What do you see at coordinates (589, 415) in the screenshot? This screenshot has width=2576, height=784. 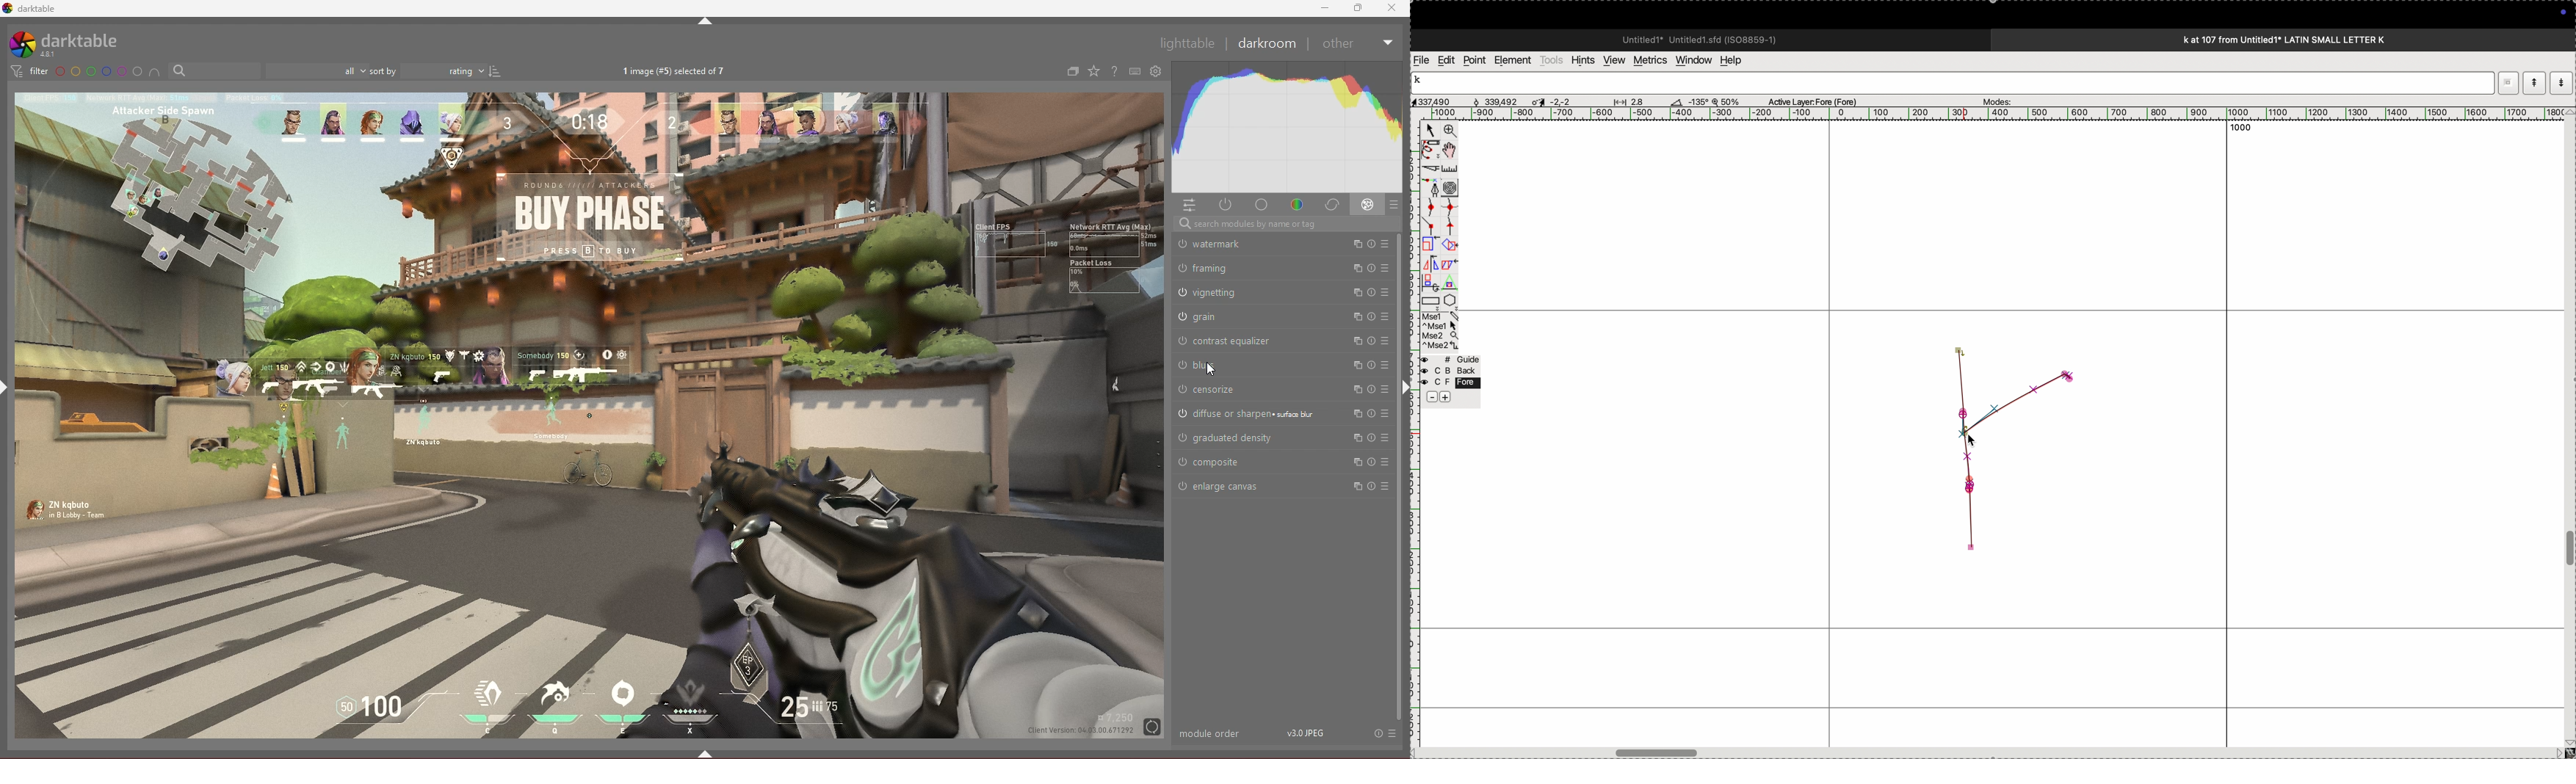 I see `photo` at bounding box center [589, 415].